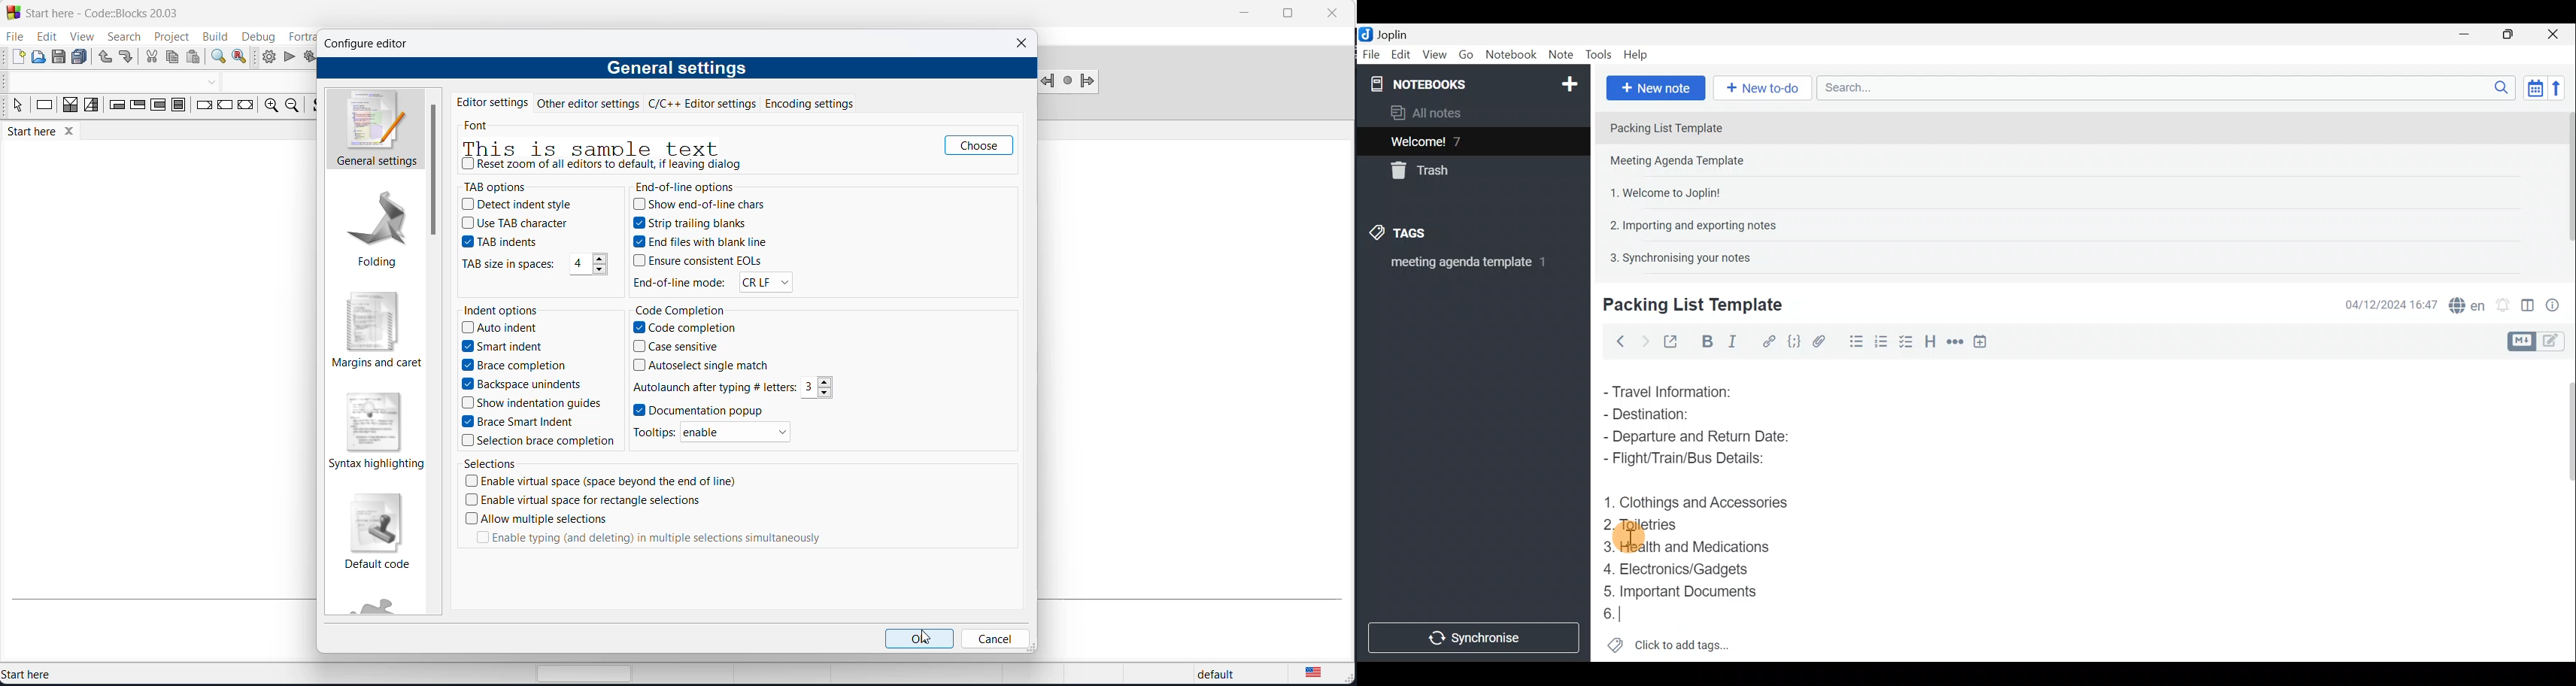 The height and width of the screenshot is (700, 2576). I want to click on Click to add tags, so click(1669, 645).